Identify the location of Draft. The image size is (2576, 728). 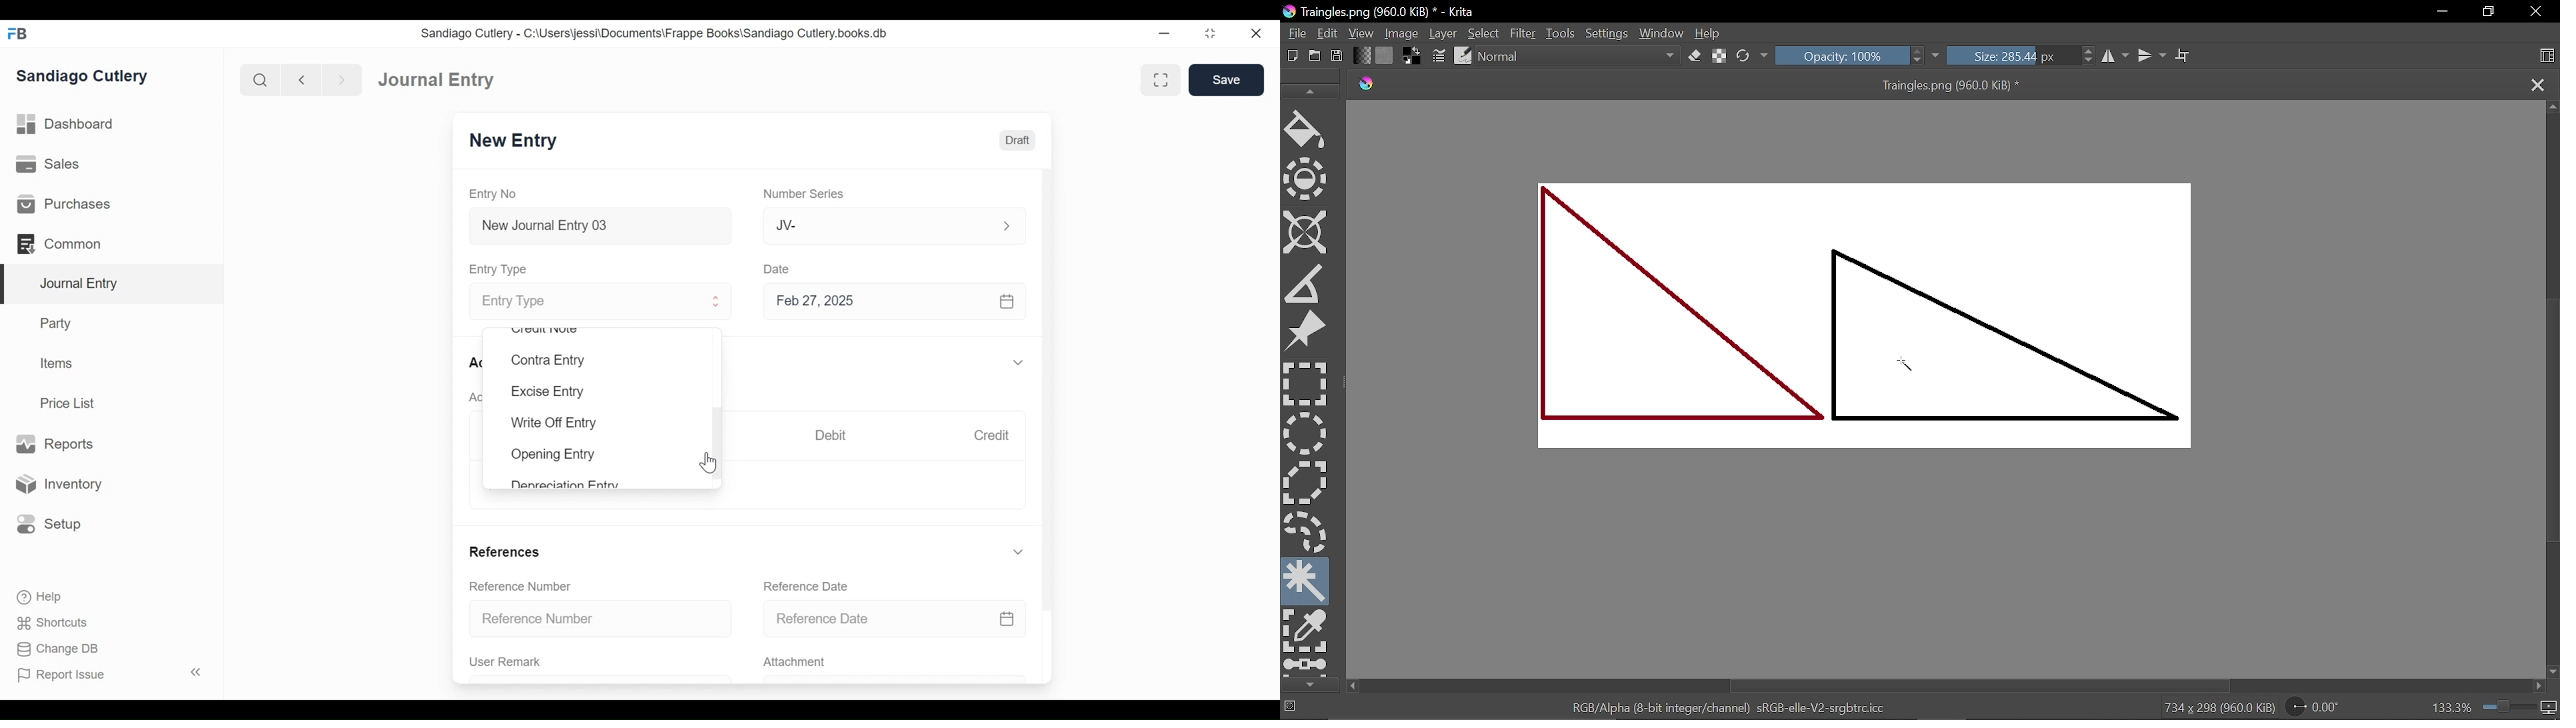
(1016, 141).